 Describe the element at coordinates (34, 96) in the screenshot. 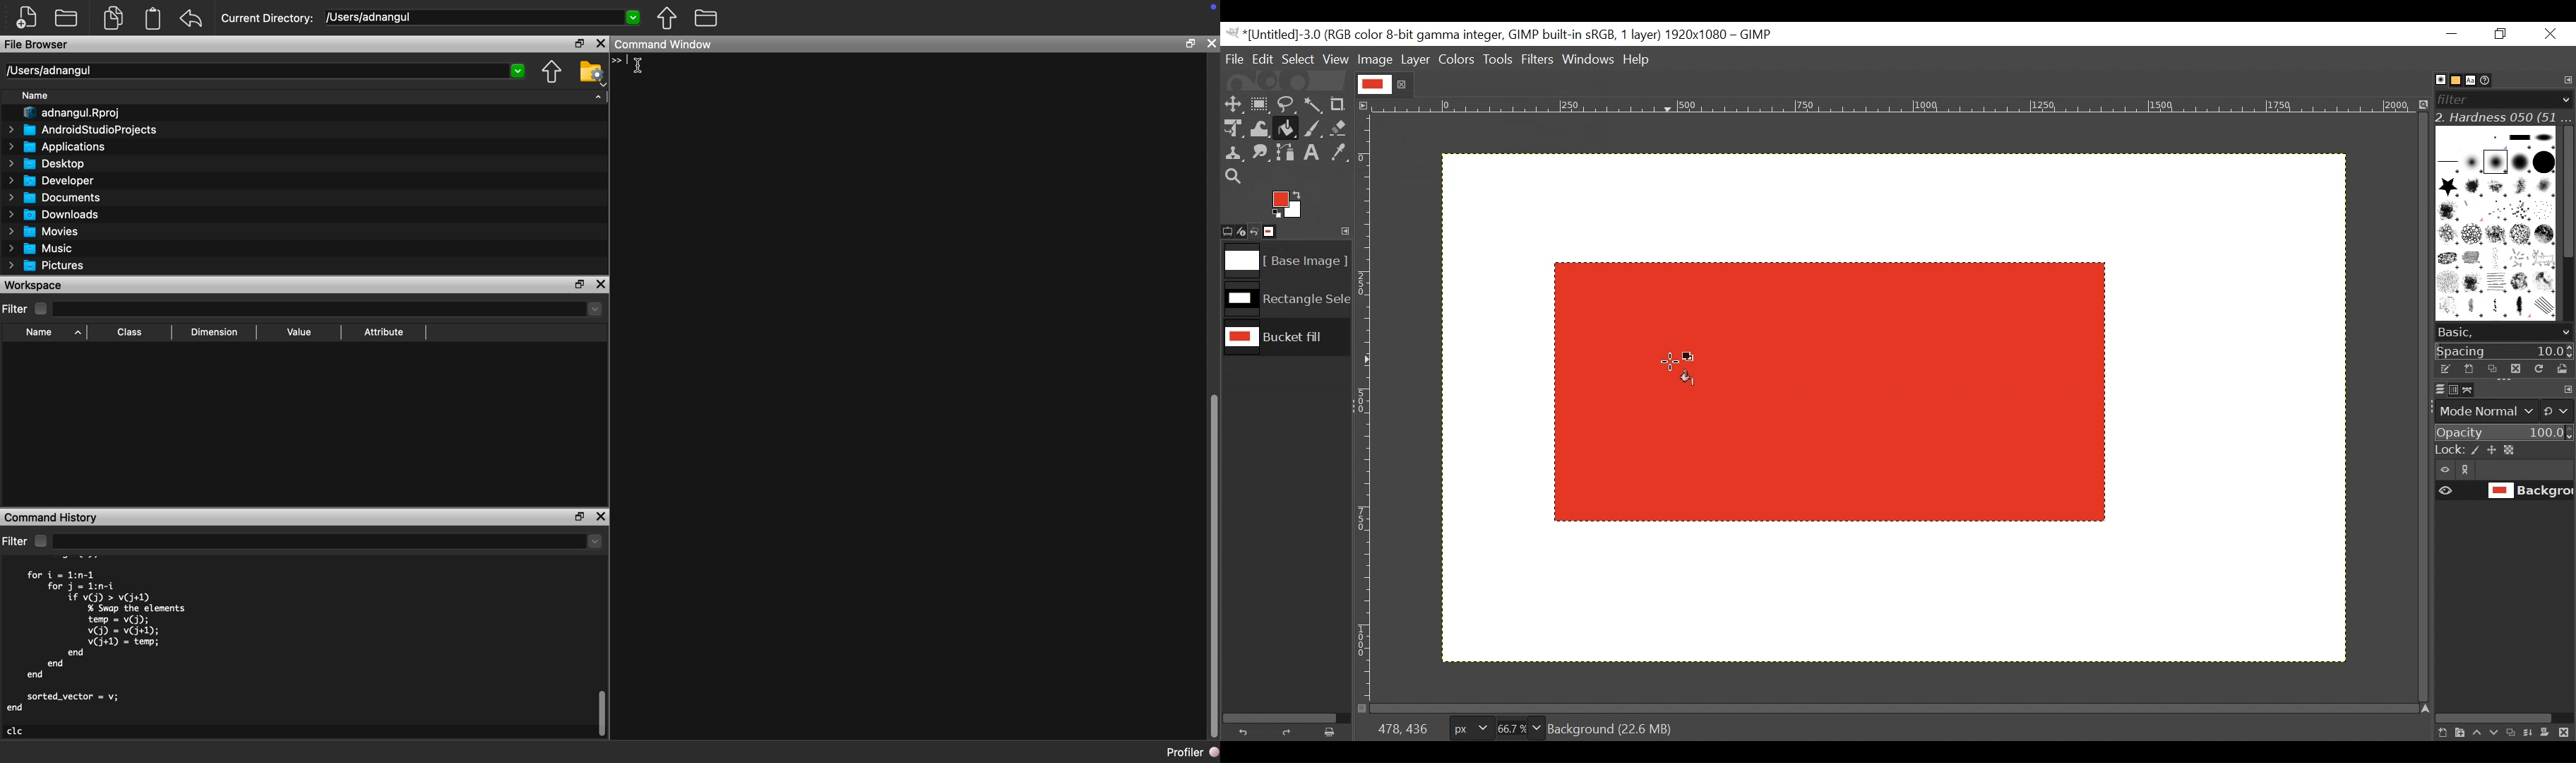

I see `Name` at that location.